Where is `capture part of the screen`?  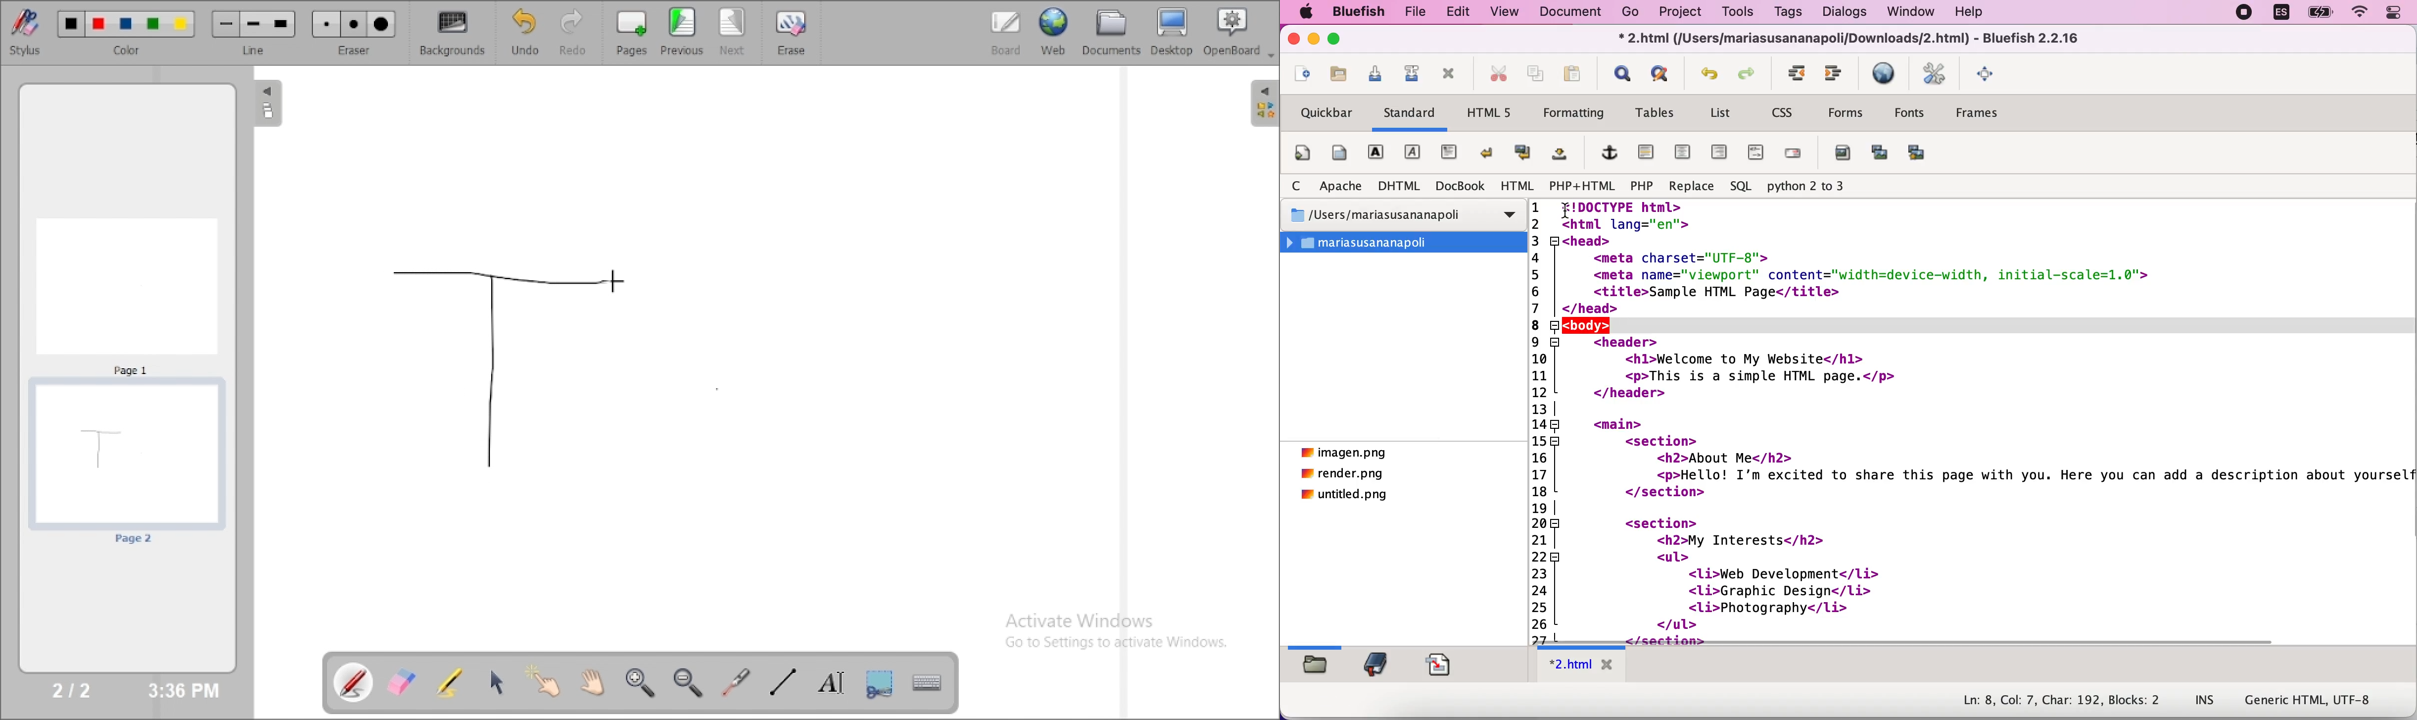
capture part of the screen is located at coordinates (879, 683).